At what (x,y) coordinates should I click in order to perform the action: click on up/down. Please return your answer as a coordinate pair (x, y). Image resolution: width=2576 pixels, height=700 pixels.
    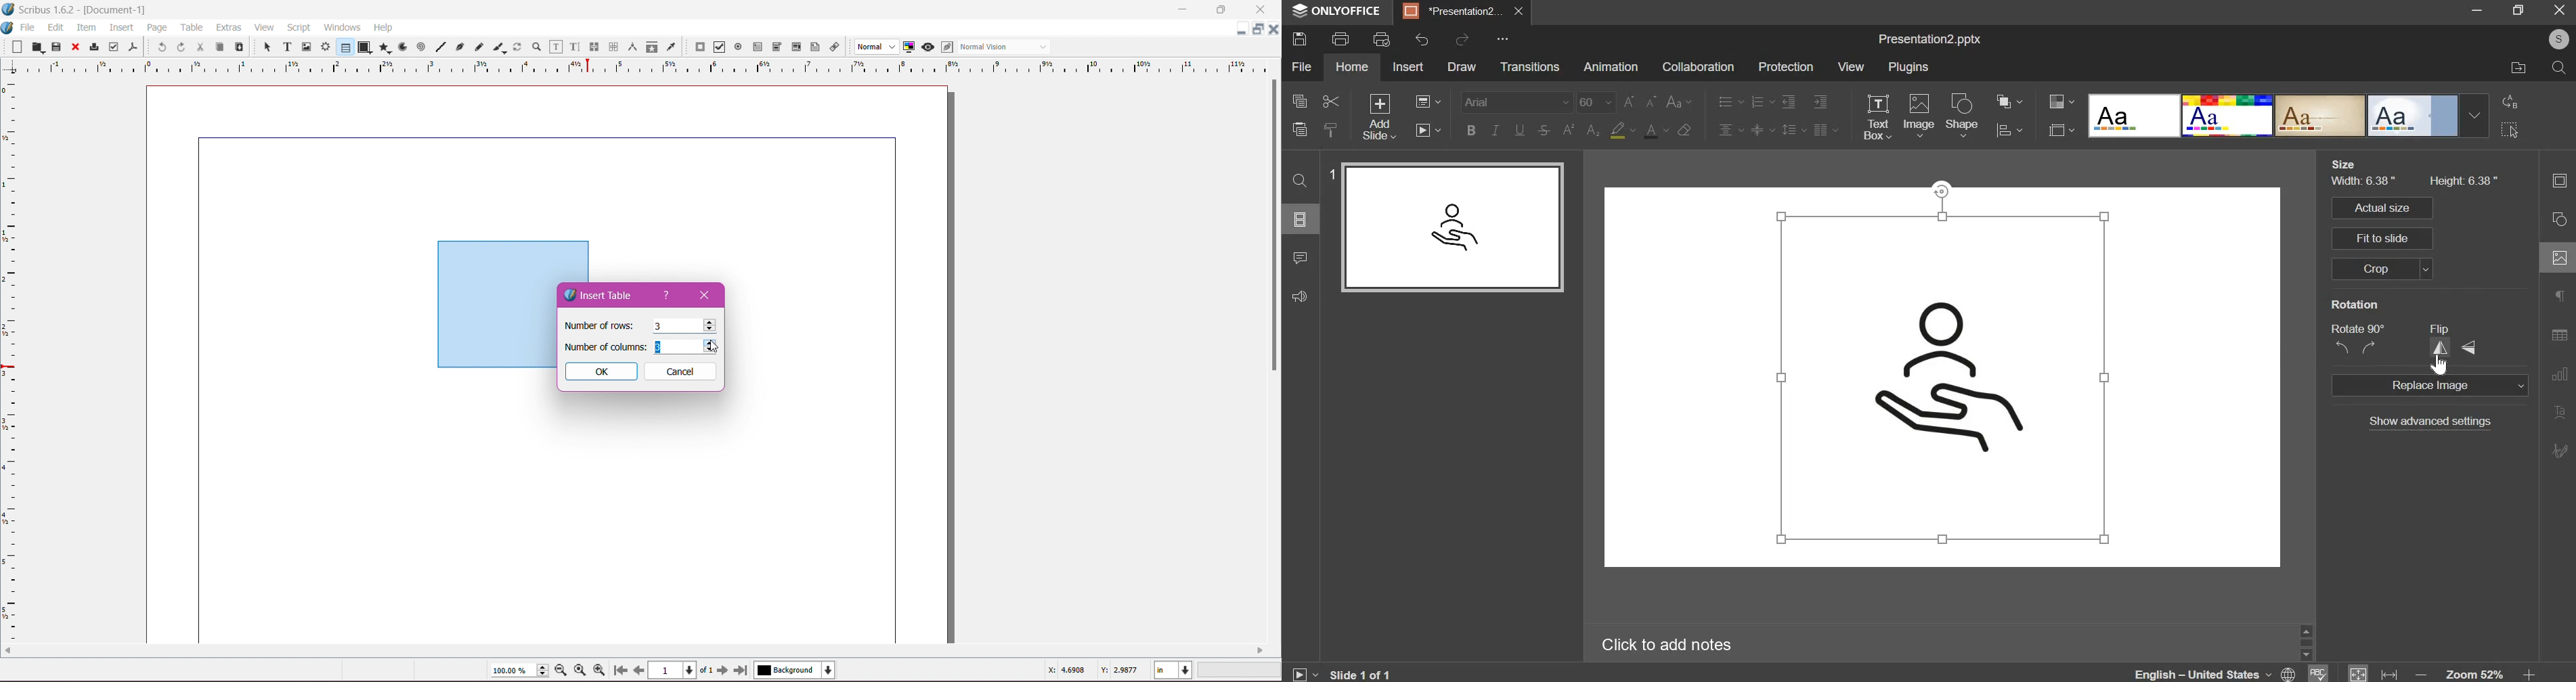
    Looking at the image, I should click on (711, 348).